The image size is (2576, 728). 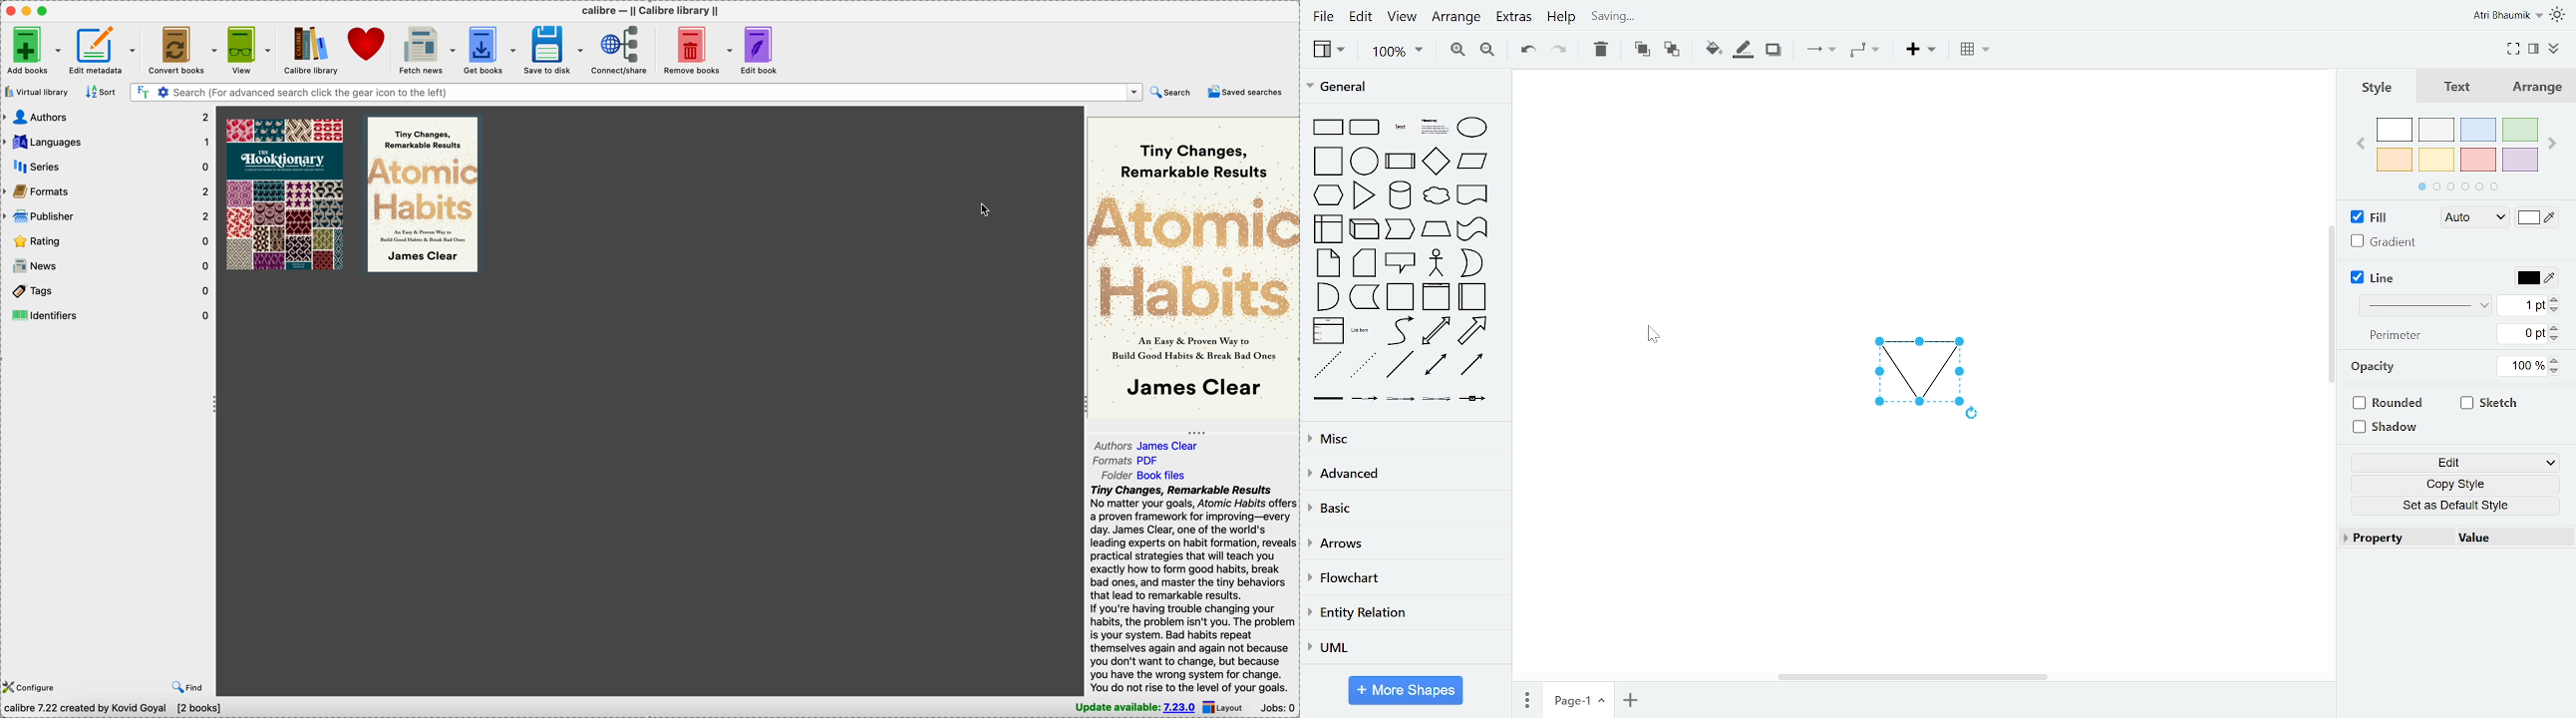 What do you see at coordinates (427, 50) in the screenshot?
I see `fetch news` at bounding box center [427, 50].